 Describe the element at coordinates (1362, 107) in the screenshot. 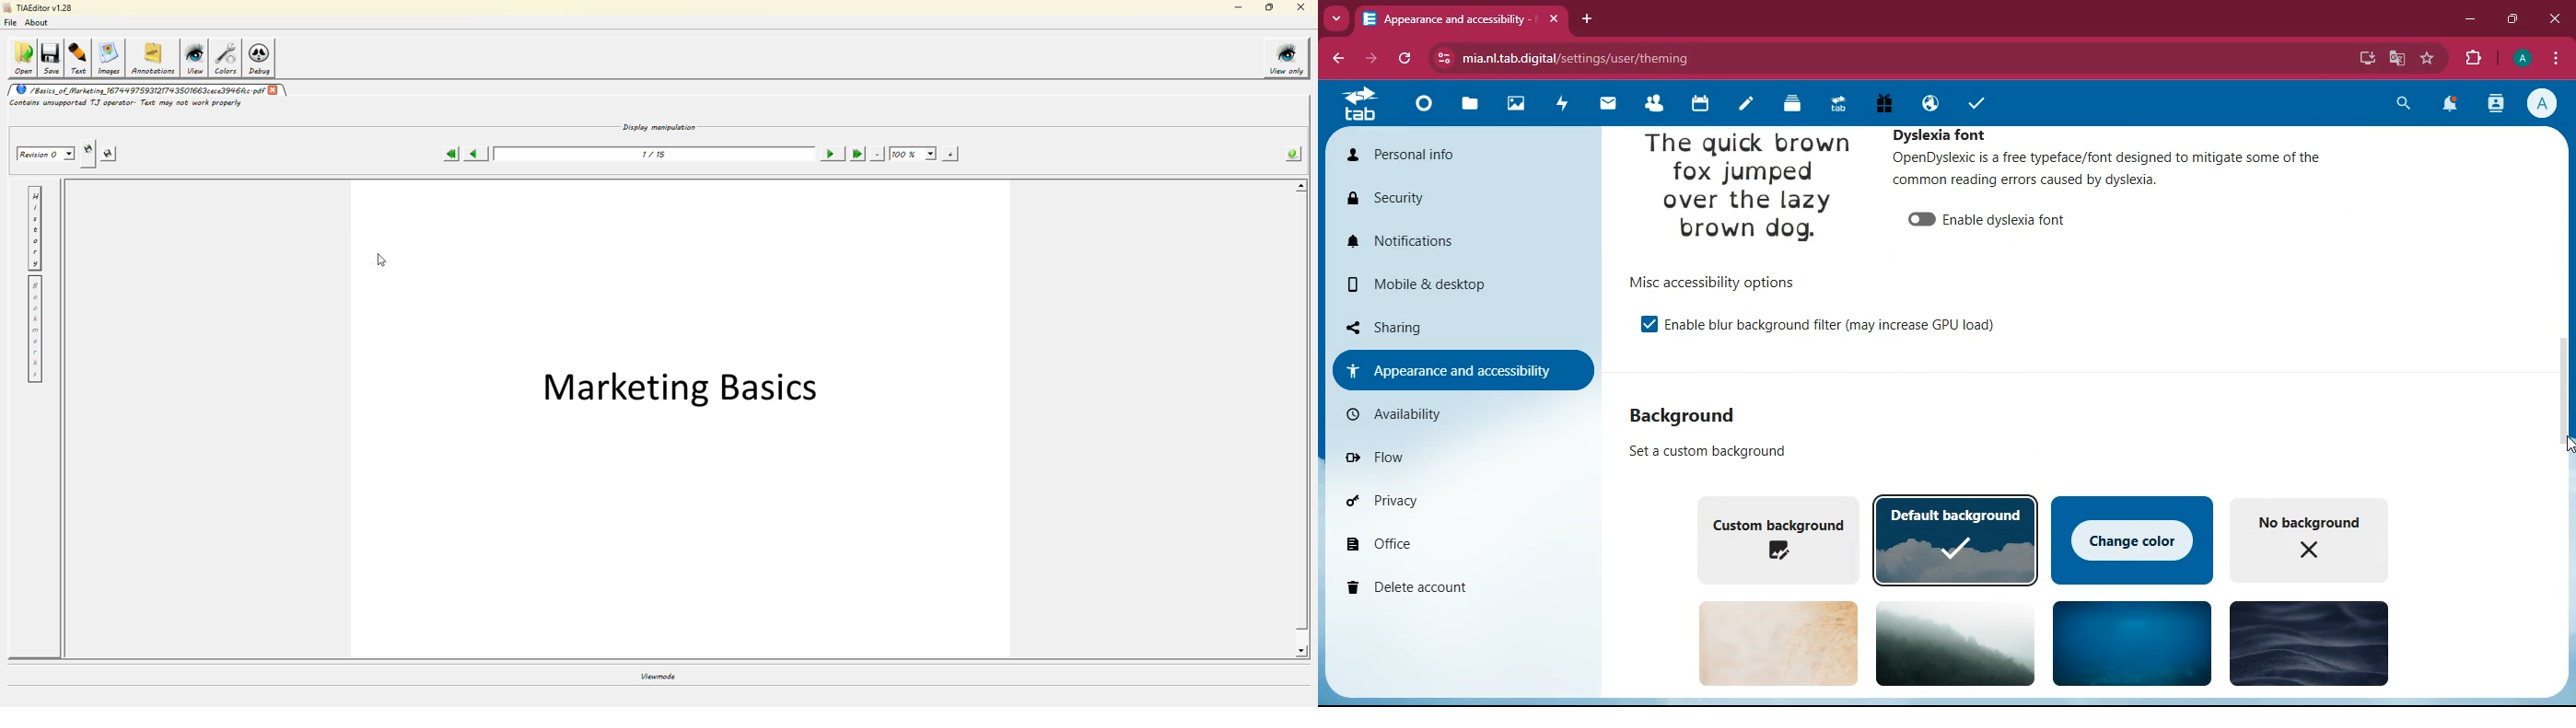

I see `tab` at that location.